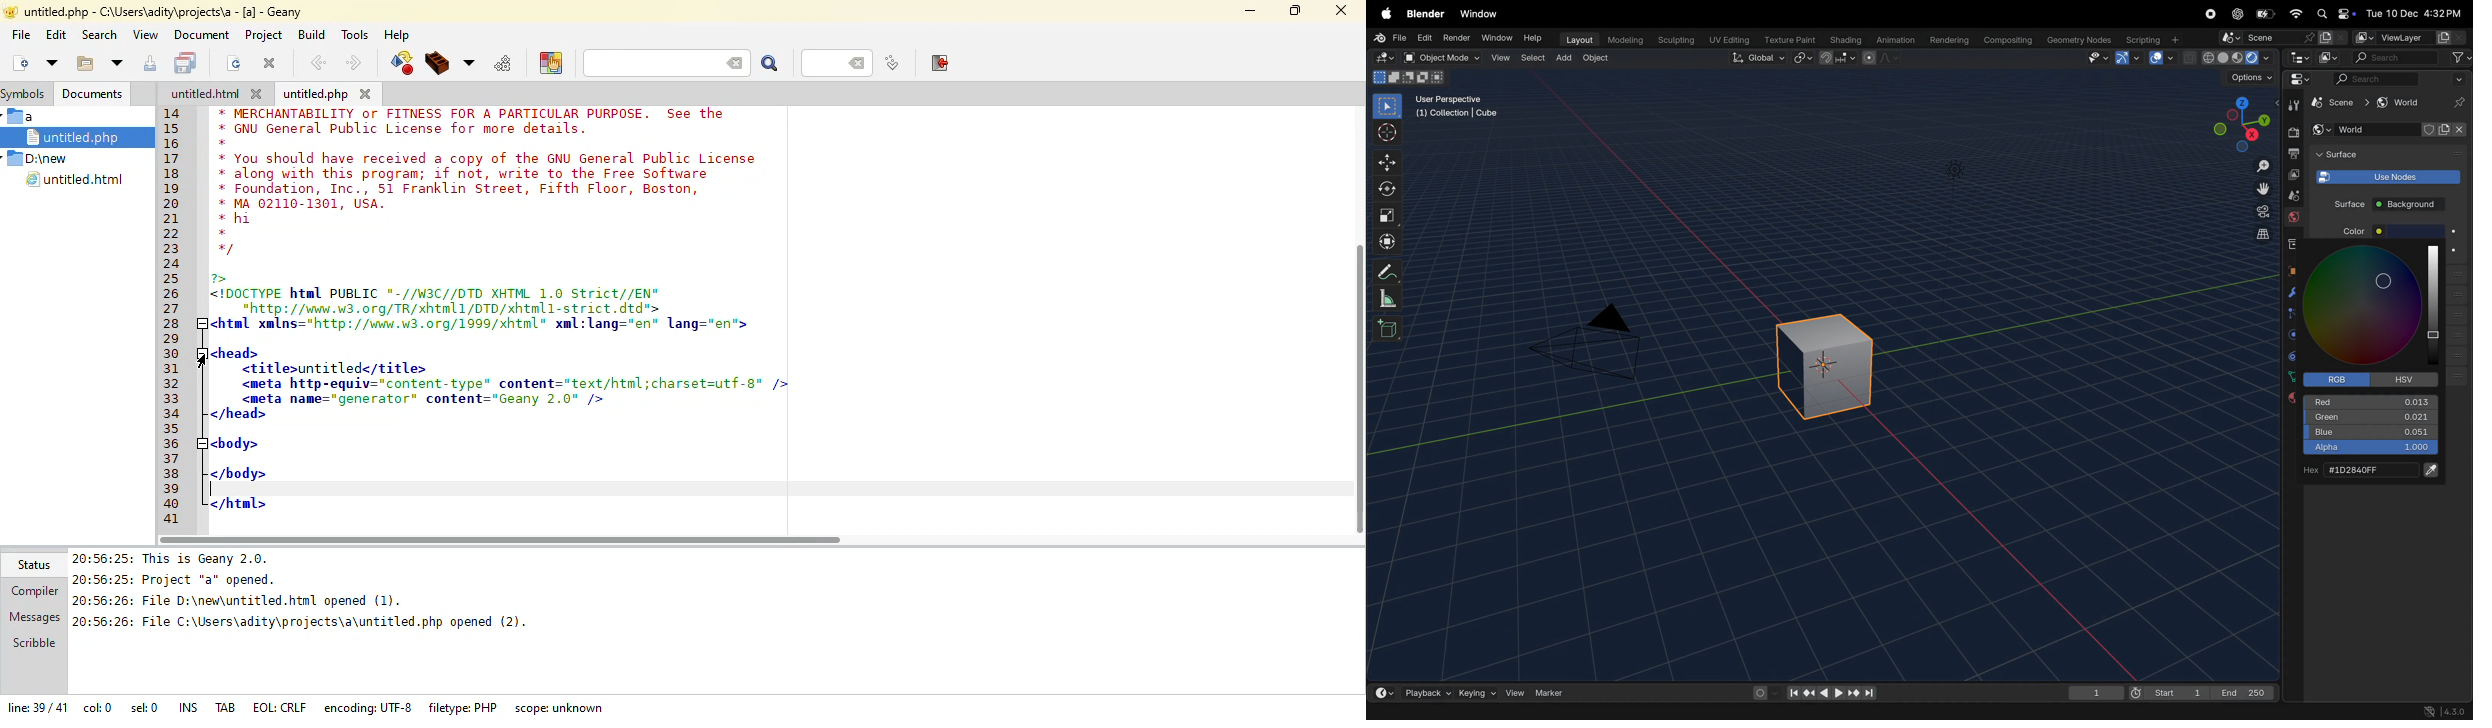 The image size is (2492, 728). What do you see at coordinates (1477, 691) in the screenshot?
I see `keying` at bounding box center [1477, 691].